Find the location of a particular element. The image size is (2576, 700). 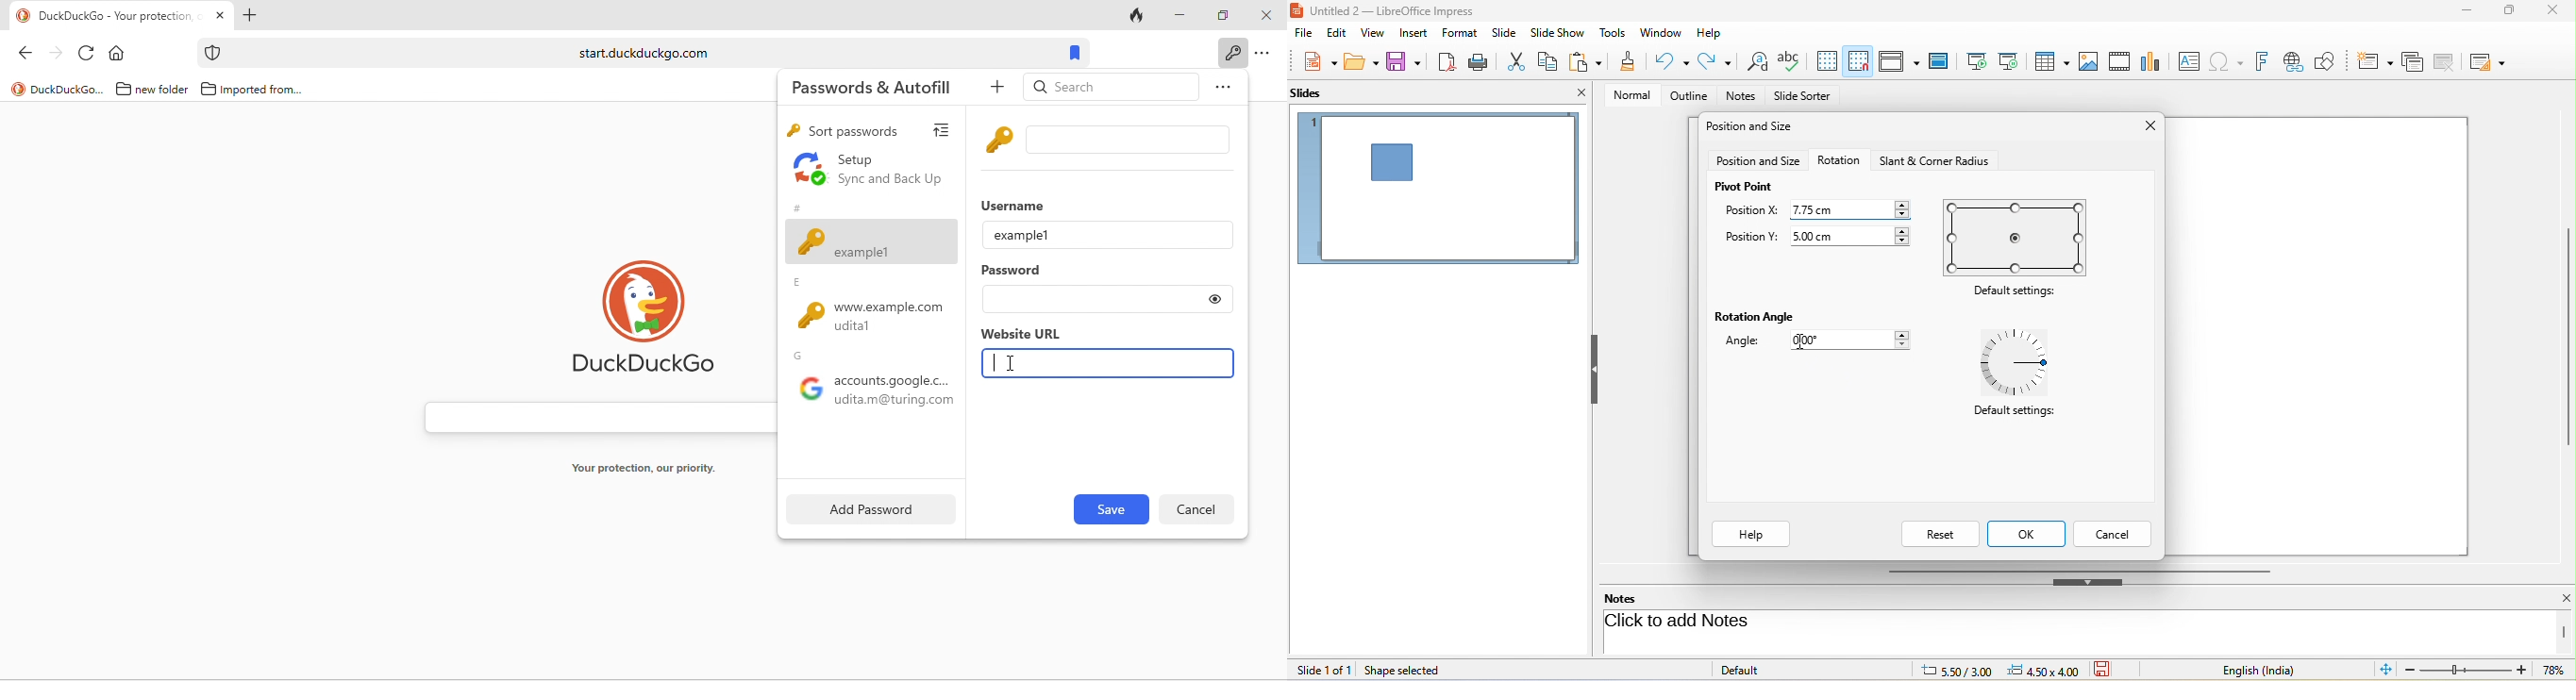

redo is located at coordinates (1715, 62).